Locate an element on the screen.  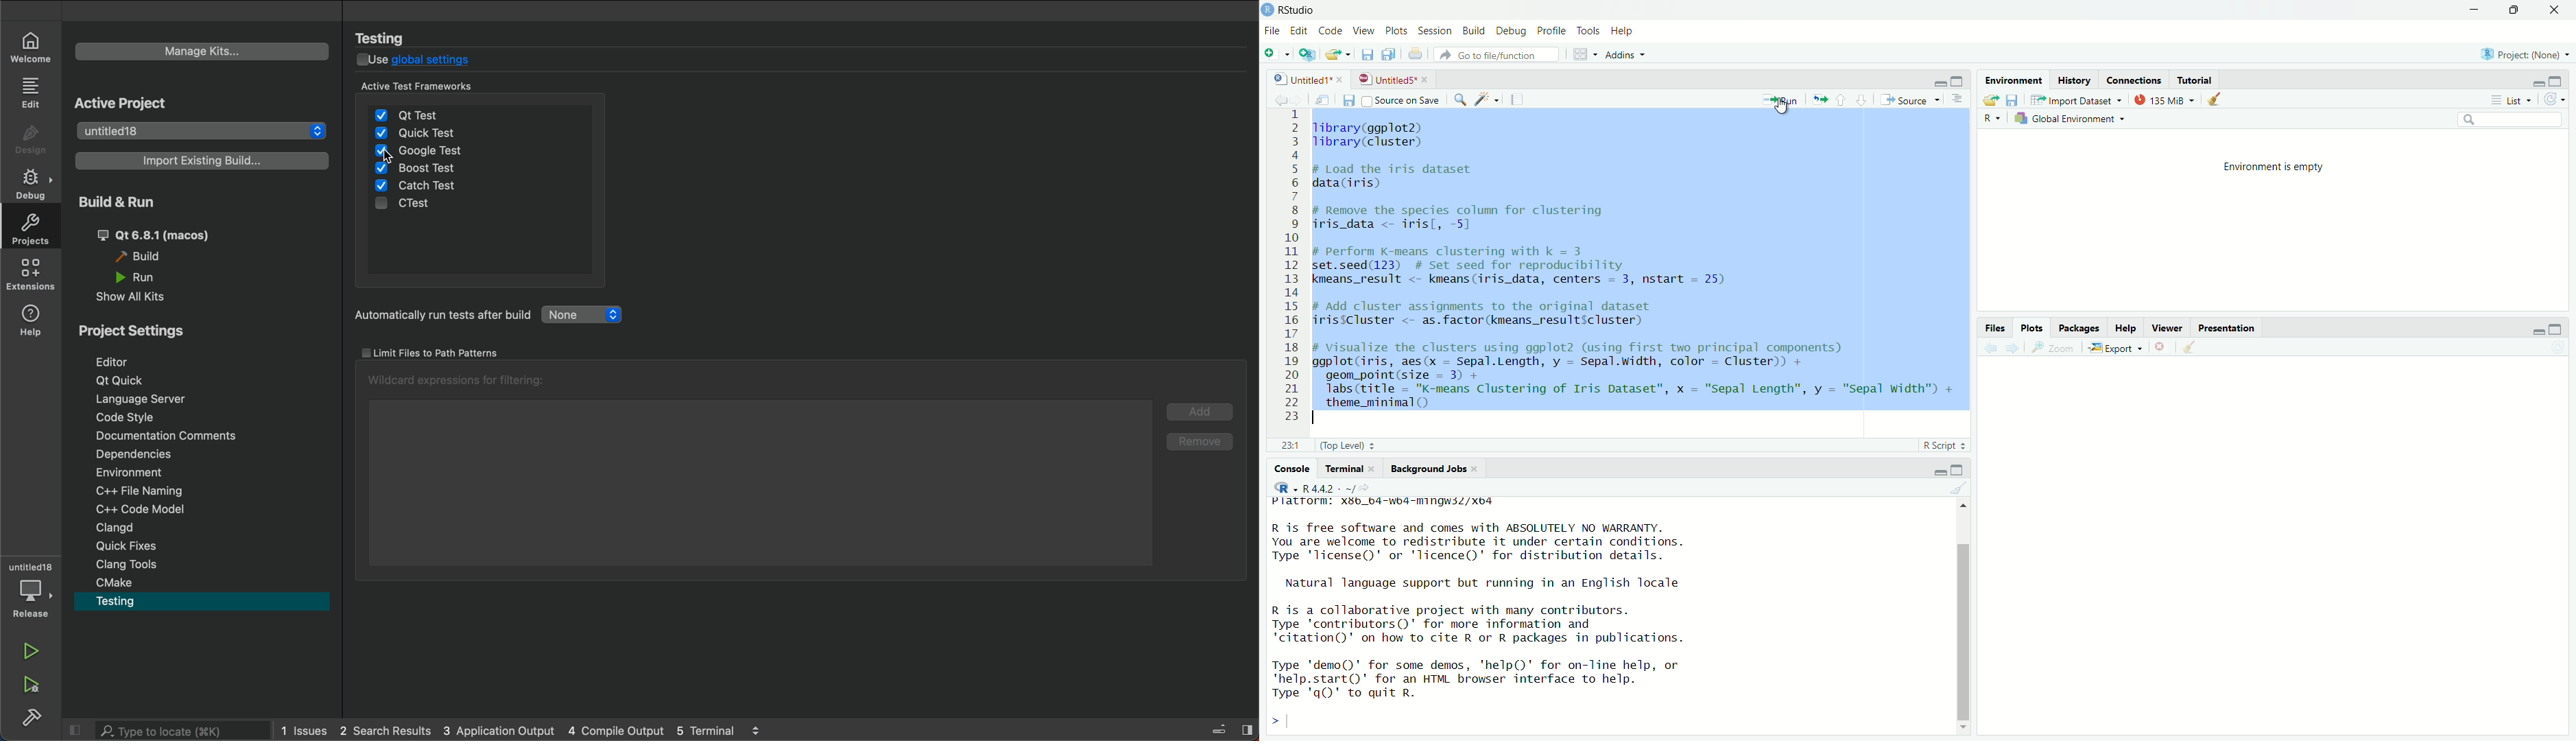
presentation is located at coordinates (2232, 327).